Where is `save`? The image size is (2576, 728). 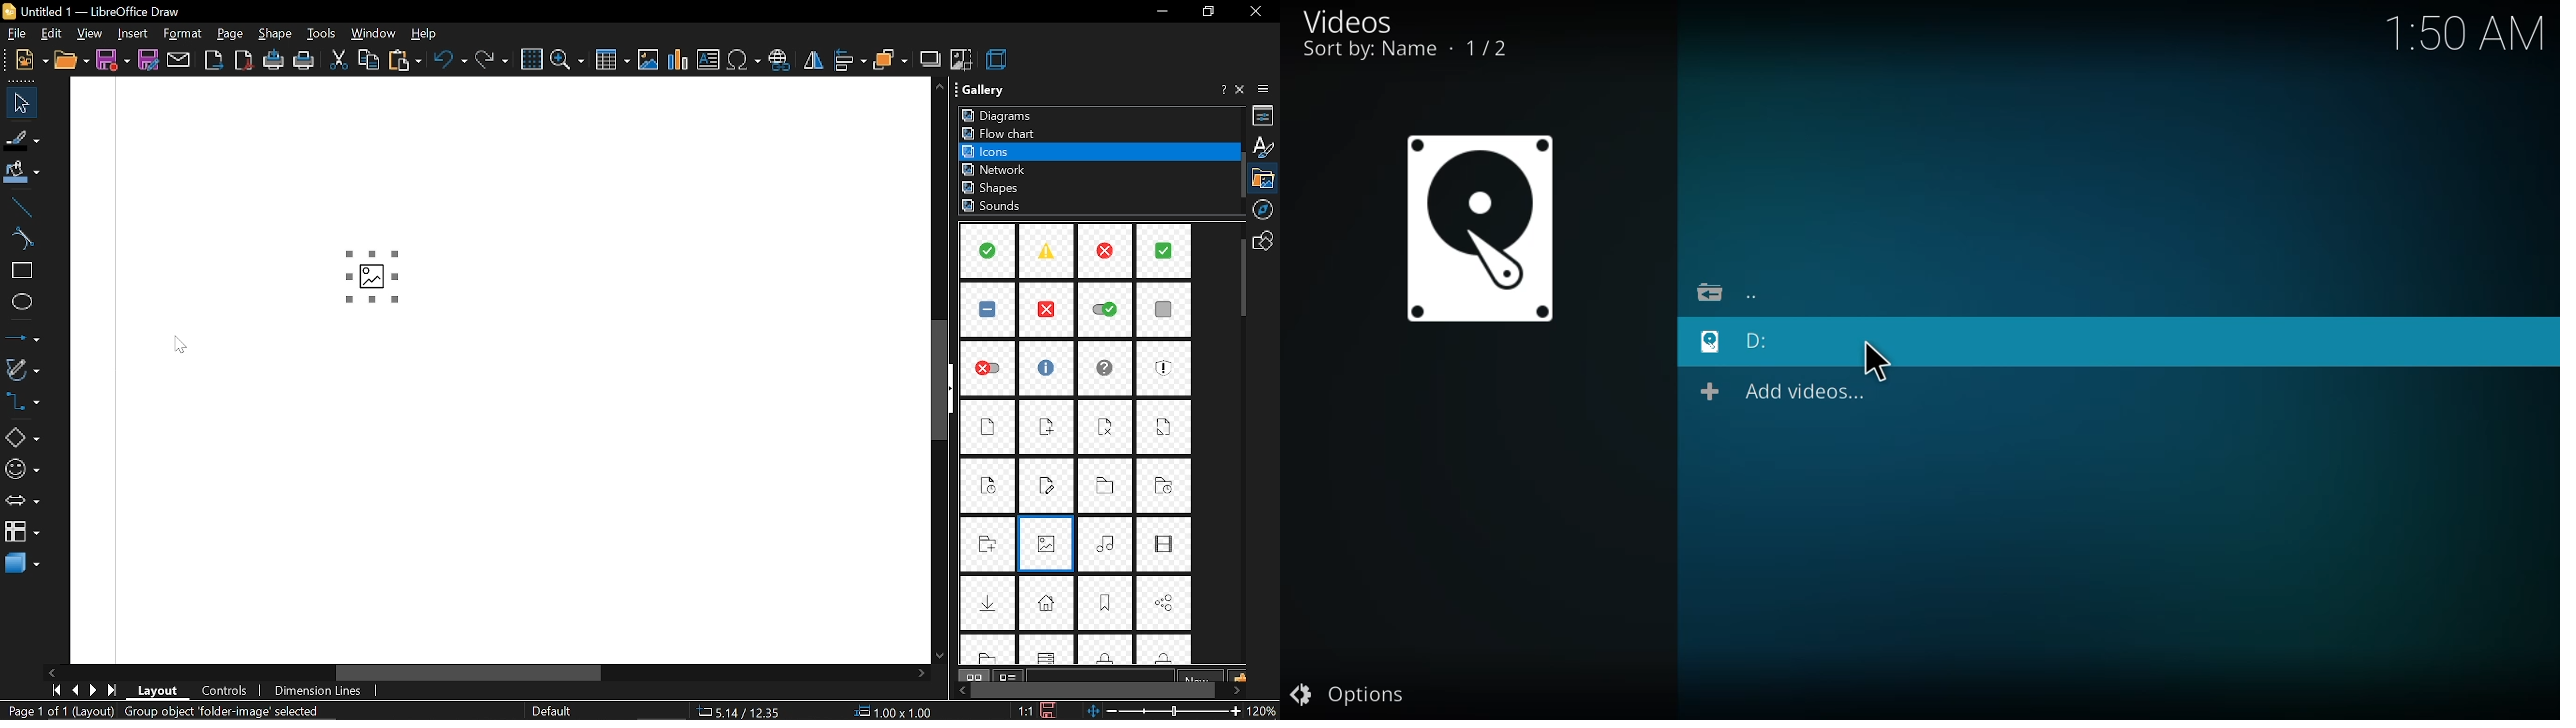
save is located at coordinates (1049, 710).